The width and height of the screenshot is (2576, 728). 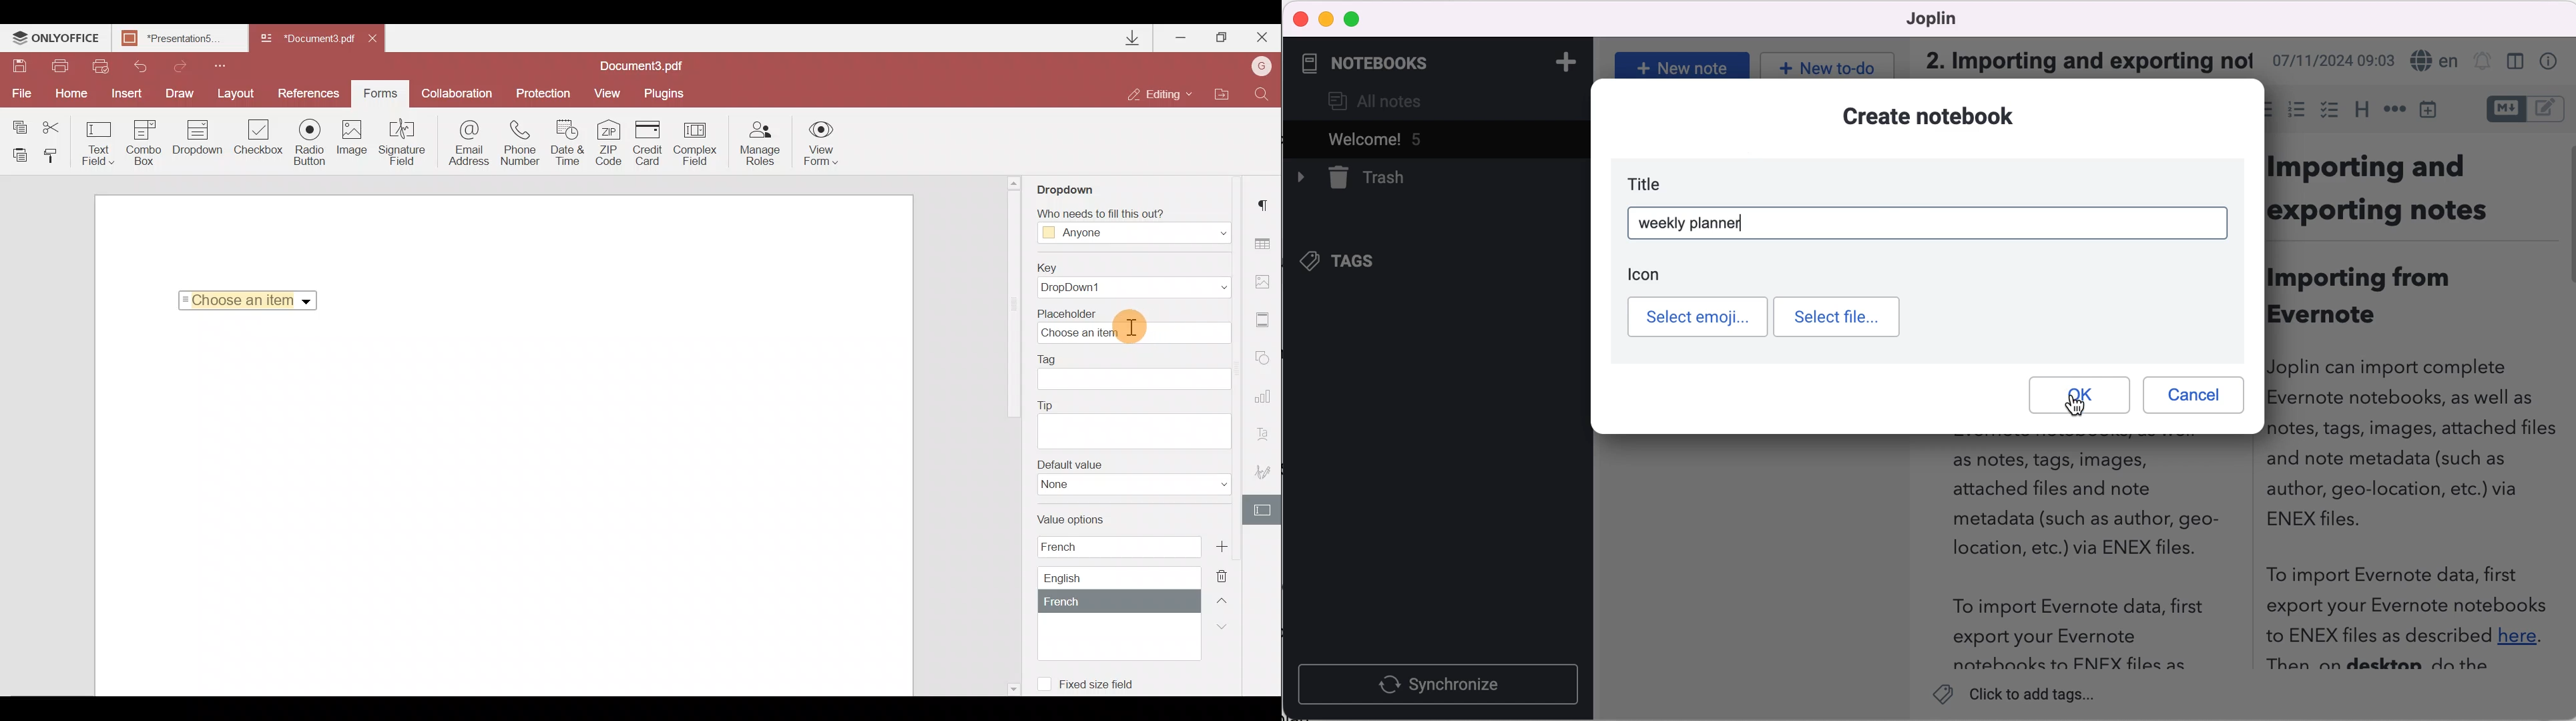 I want to click on properties note, so click(x=2551, y=61).